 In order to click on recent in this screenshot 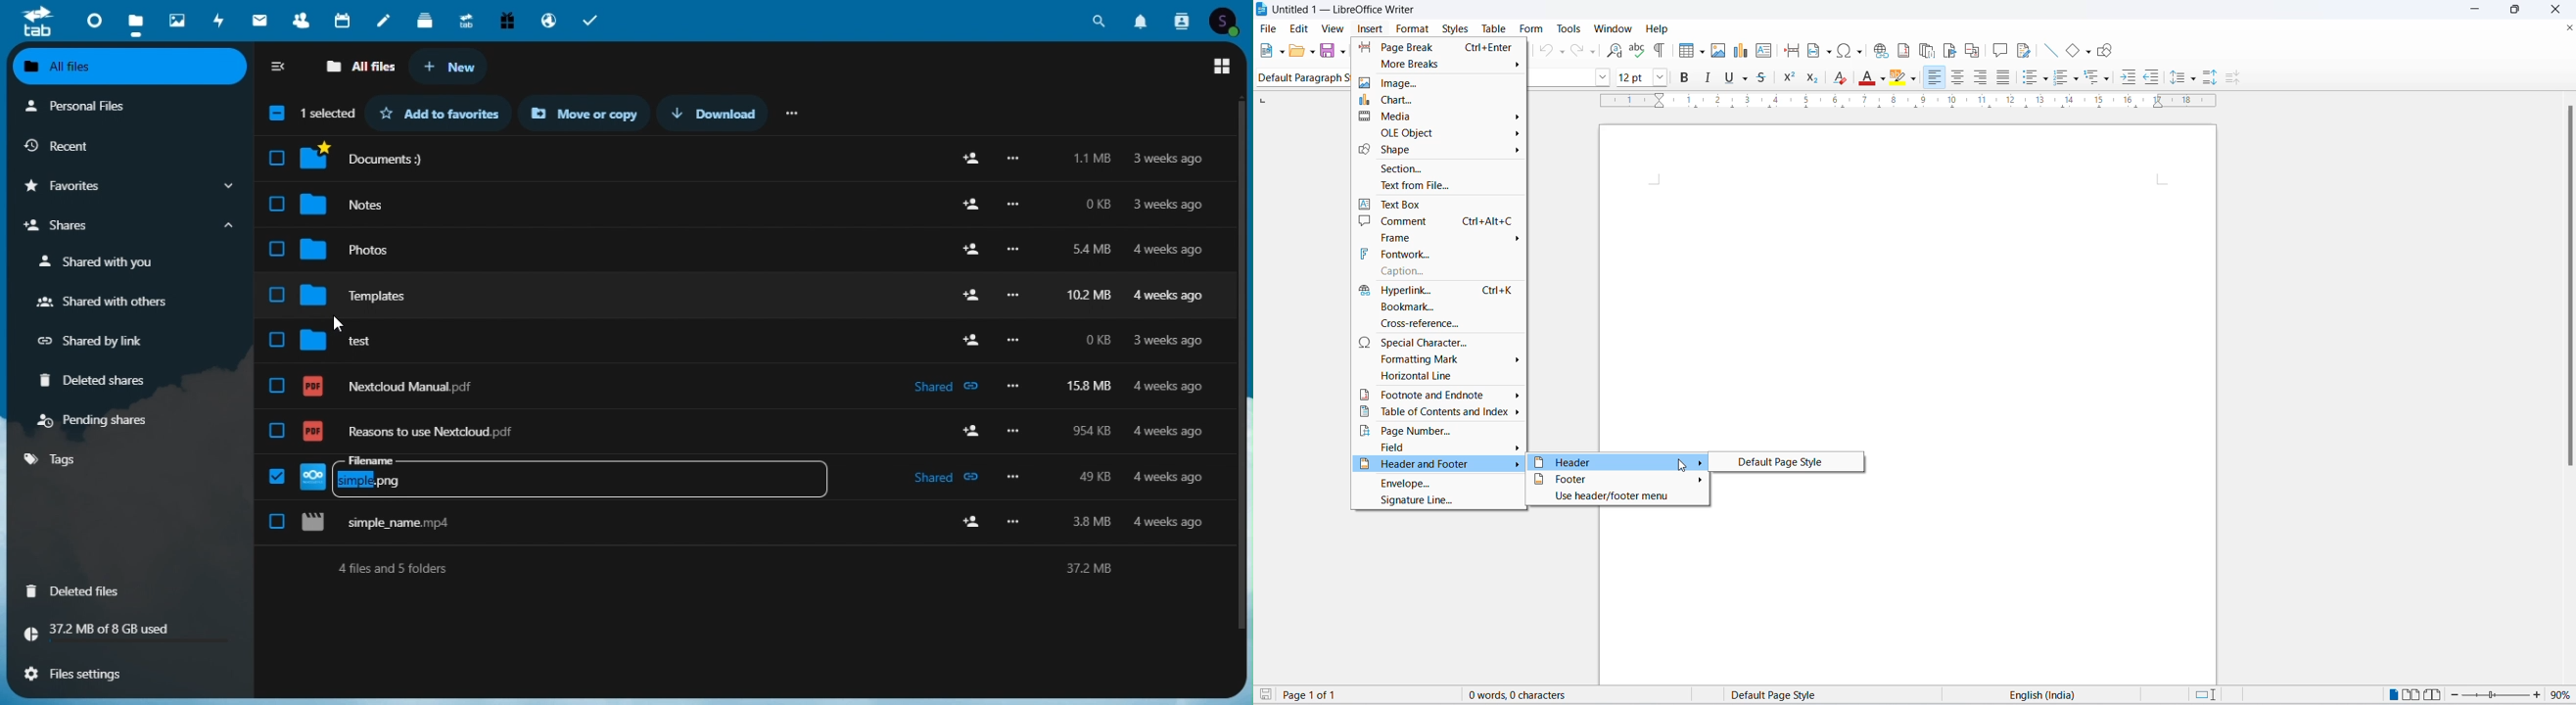, I will do `click(126, 146)`.